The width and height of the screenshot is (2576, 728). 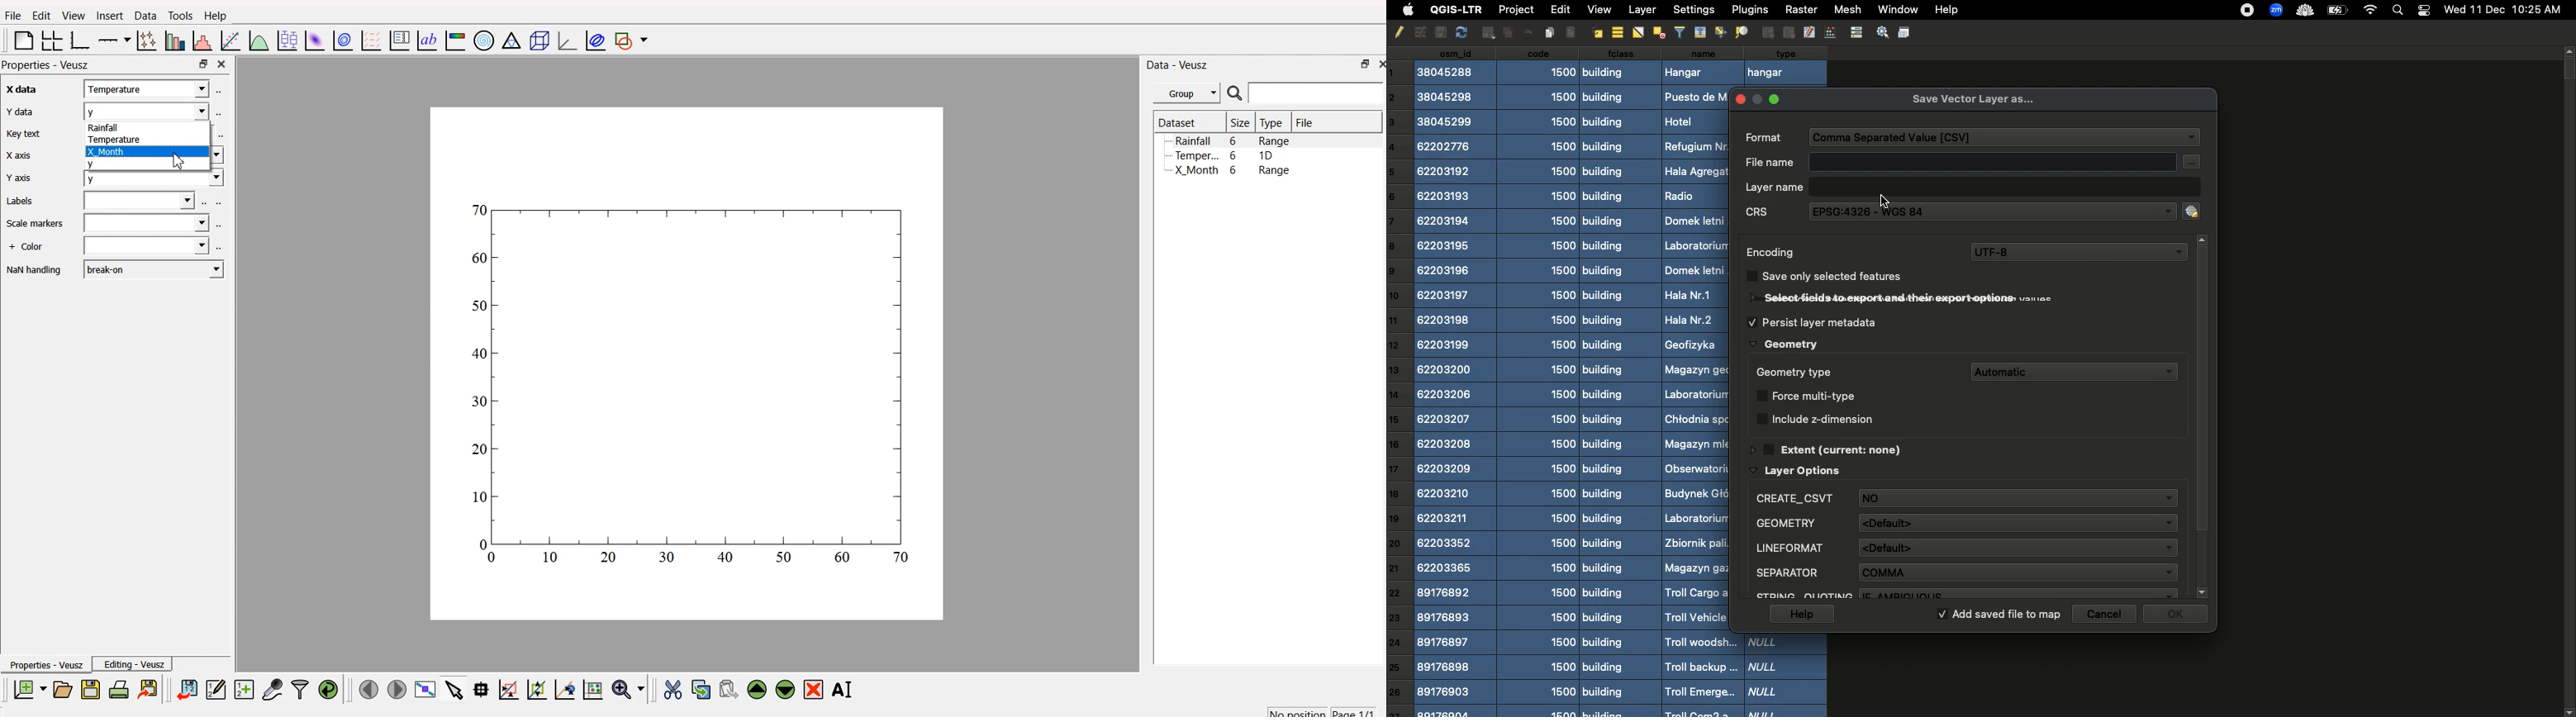 What do you see at coordinates (1419, 33) in the screenshot?
I see `Undo` at bounding box center [1419, 33].